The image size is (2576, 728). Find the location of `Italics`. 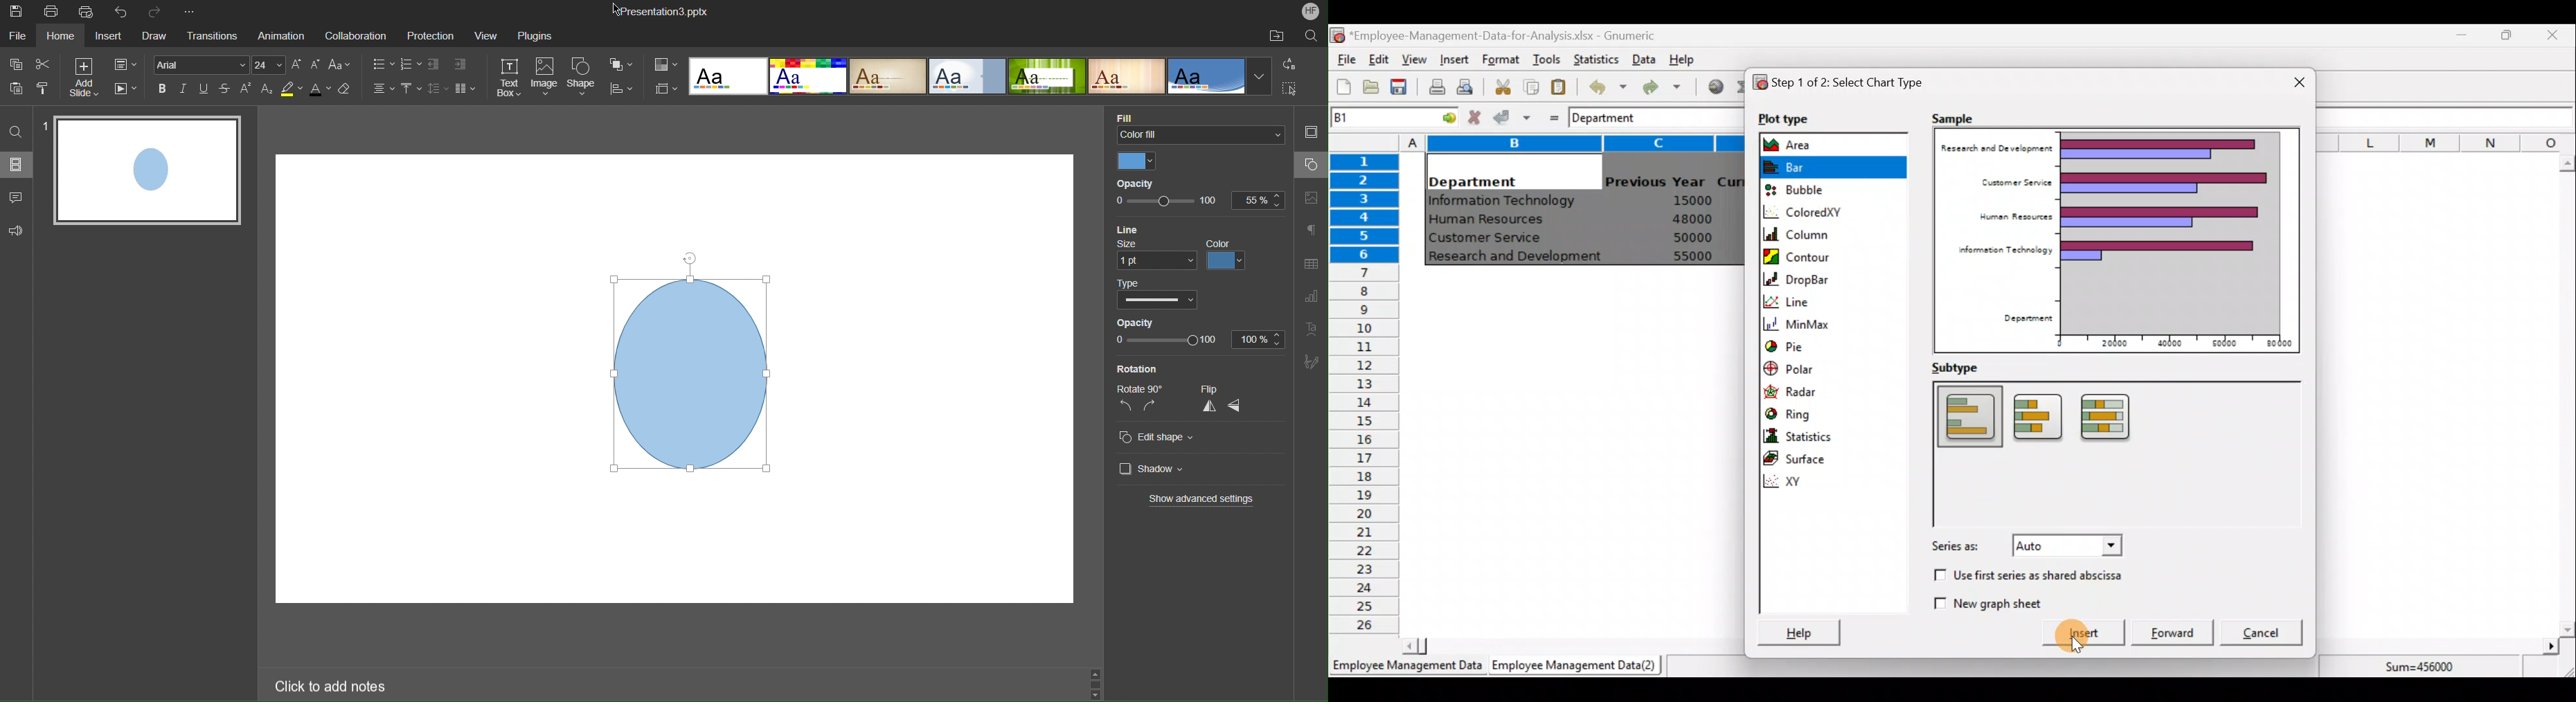

Italics is located at coordinates (184, 91).